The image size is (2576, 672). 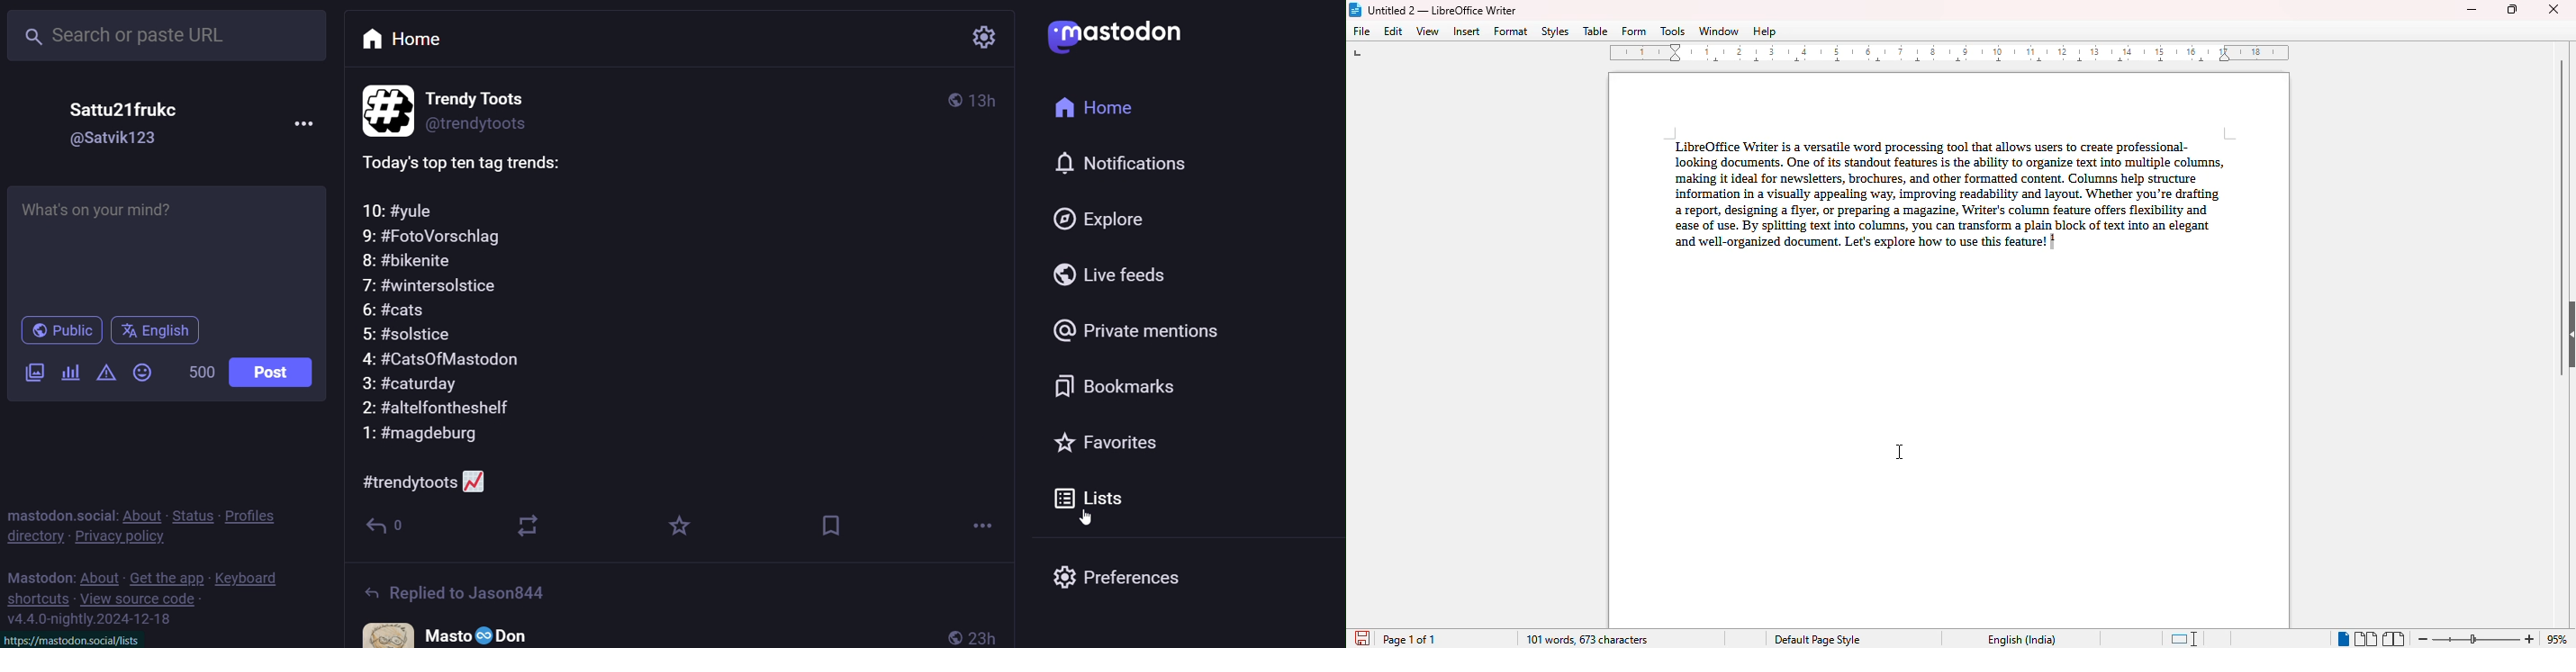 I want to click on standard selection, so click(x=2184, y=638).